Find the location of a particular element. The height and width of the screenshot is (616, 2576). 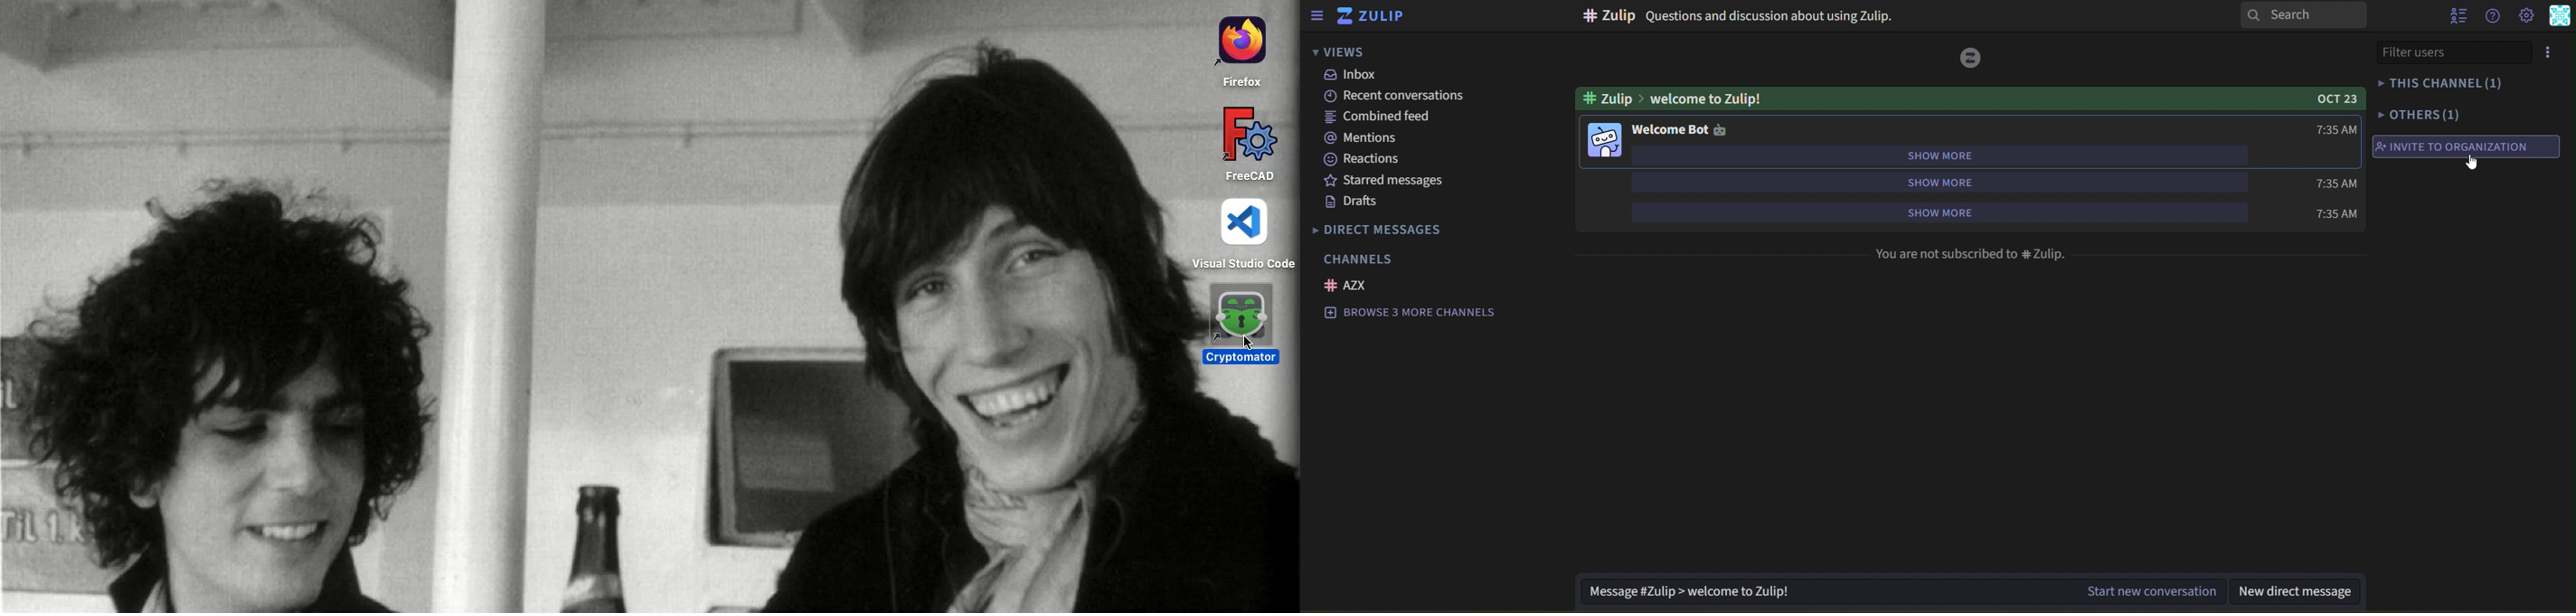

image is located at coordinates (1605, 142).